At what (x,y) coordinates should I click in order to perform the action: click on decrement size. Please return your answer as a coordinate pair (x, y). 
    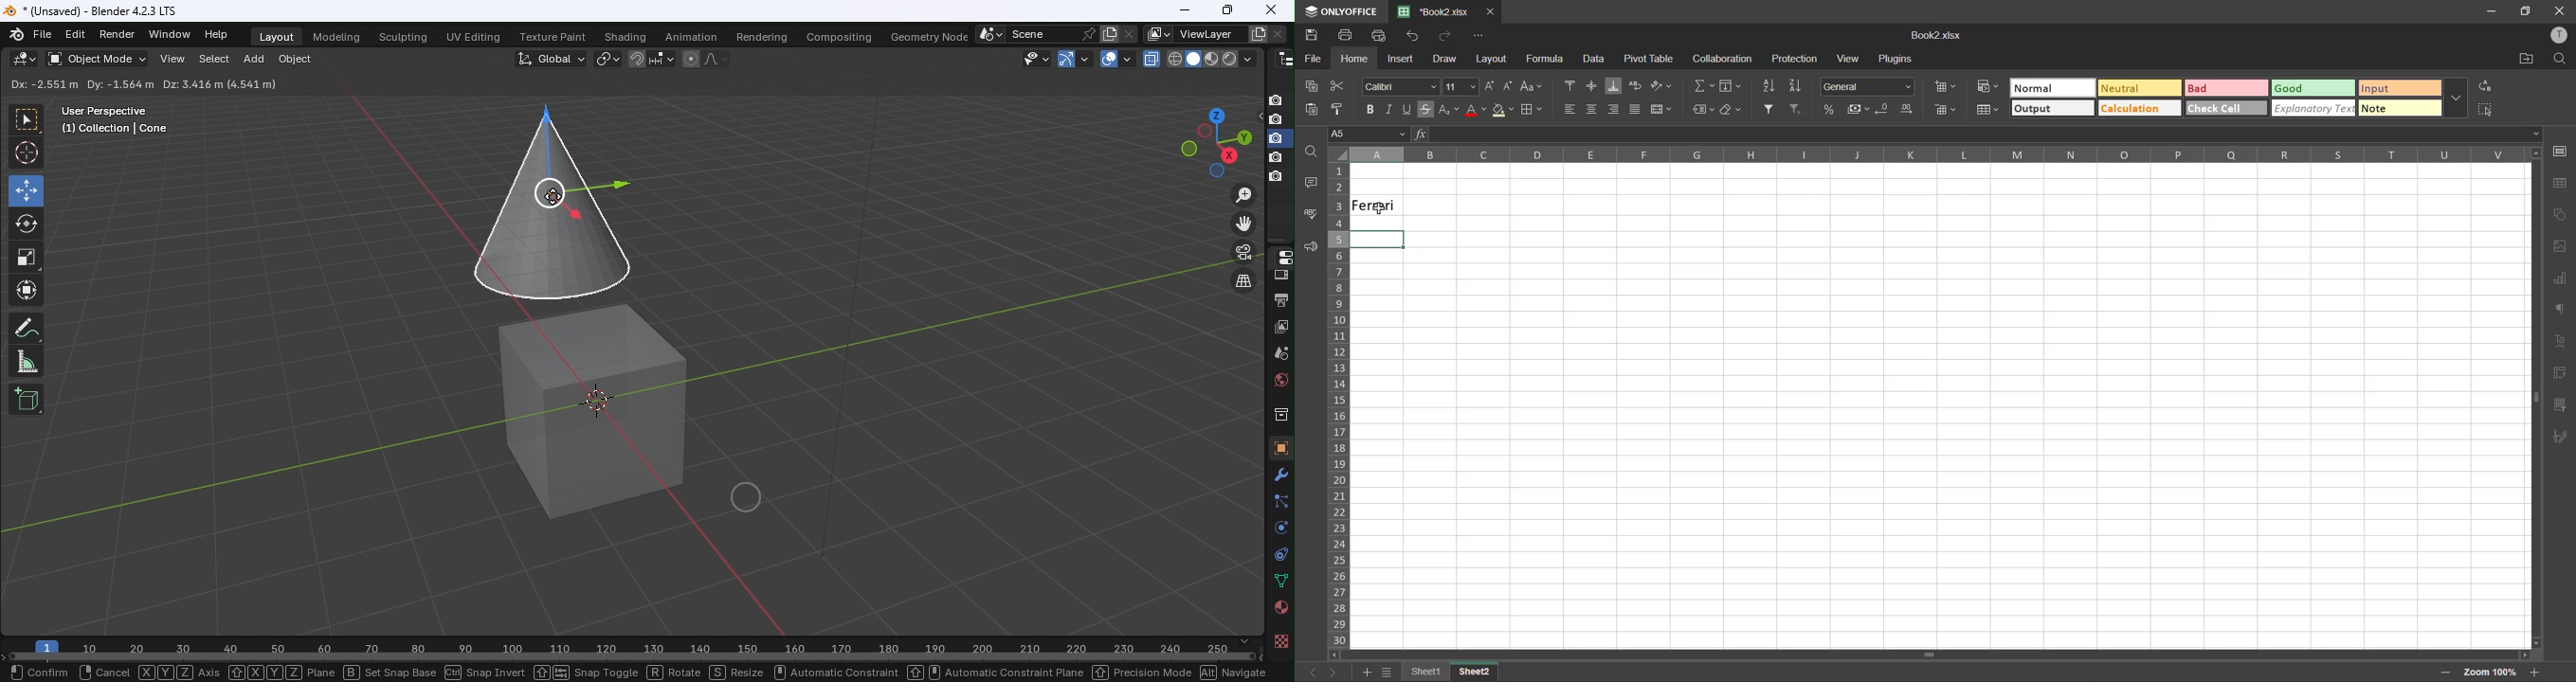
    Looking at the image, I should click on (1510, 87).